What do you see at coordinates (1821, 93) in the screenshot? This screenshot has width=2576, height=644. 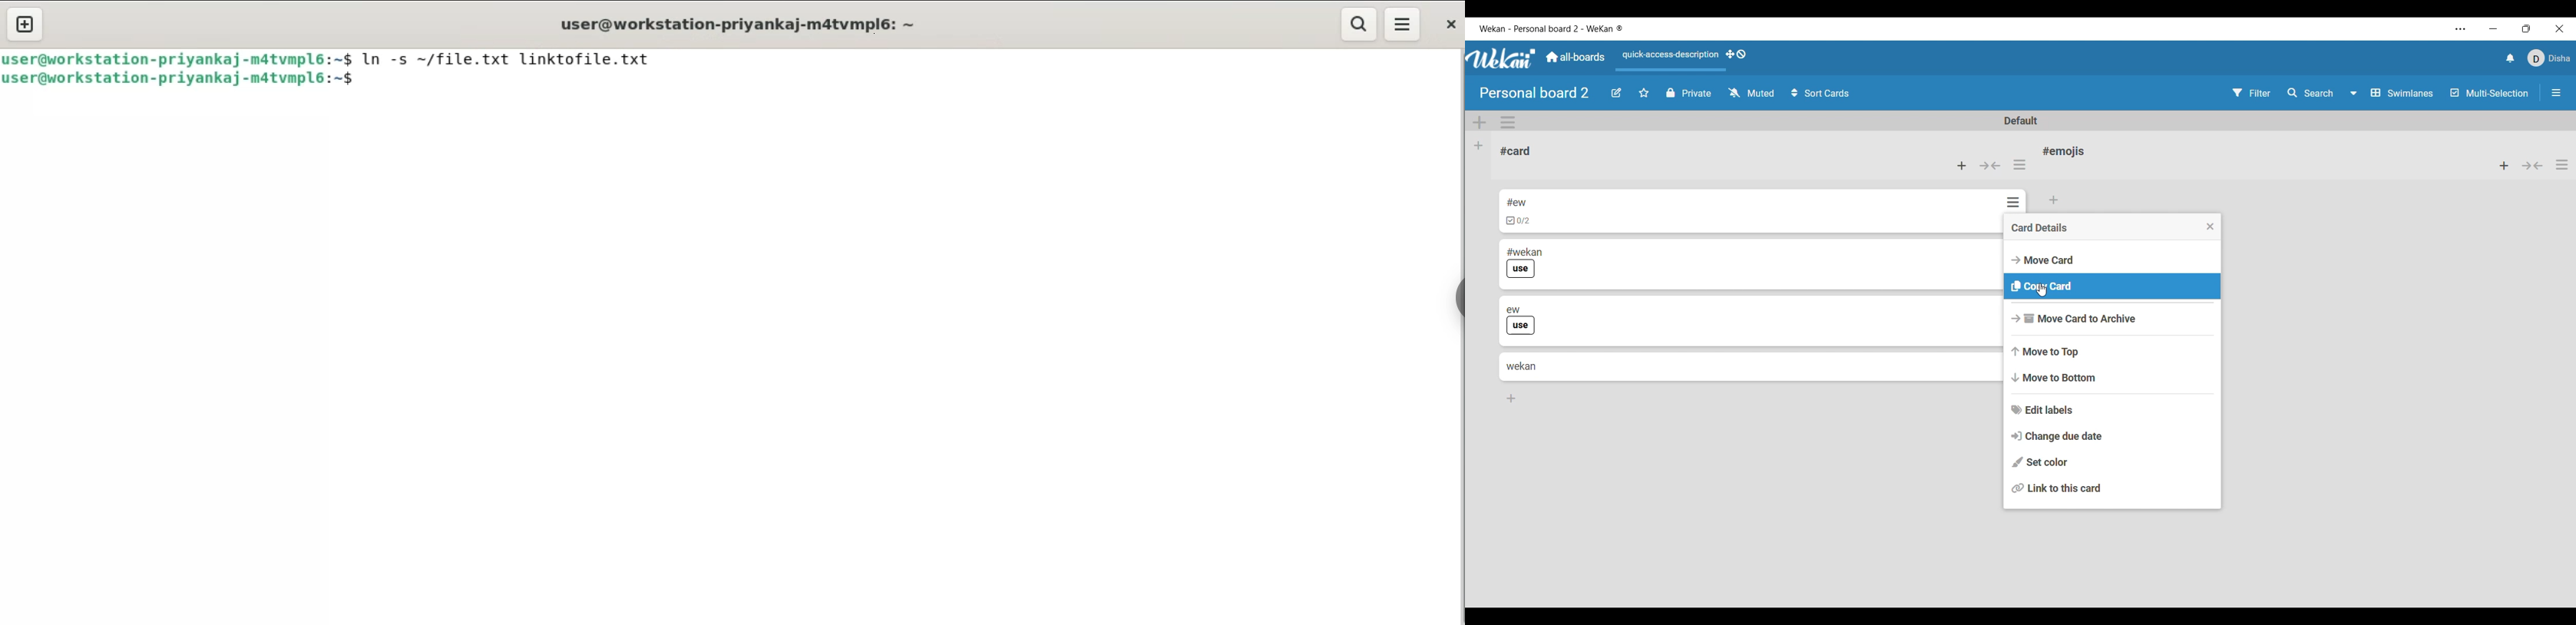 I see `Sort card options` at bounding box center [1821, 93].